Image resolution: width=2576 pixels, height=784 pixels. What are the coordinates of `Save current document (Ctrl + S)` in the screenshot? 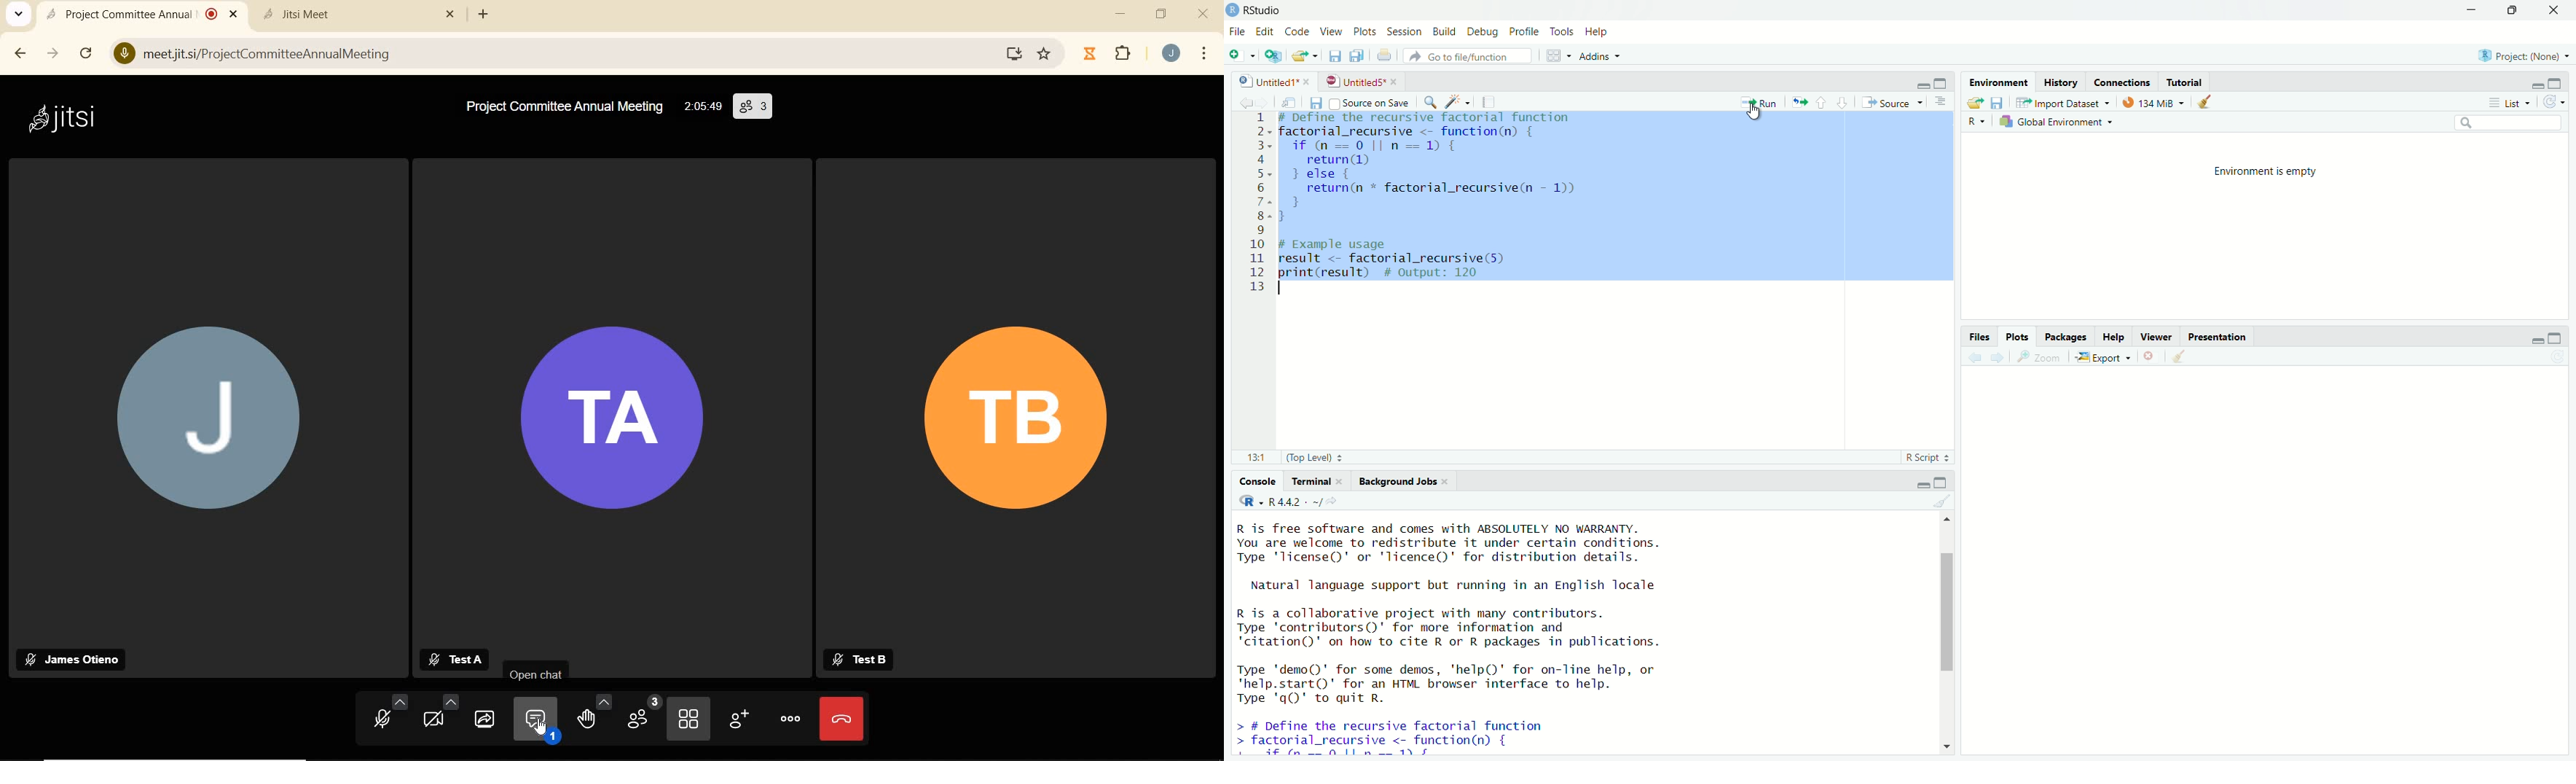 It's located at (1336, 56).